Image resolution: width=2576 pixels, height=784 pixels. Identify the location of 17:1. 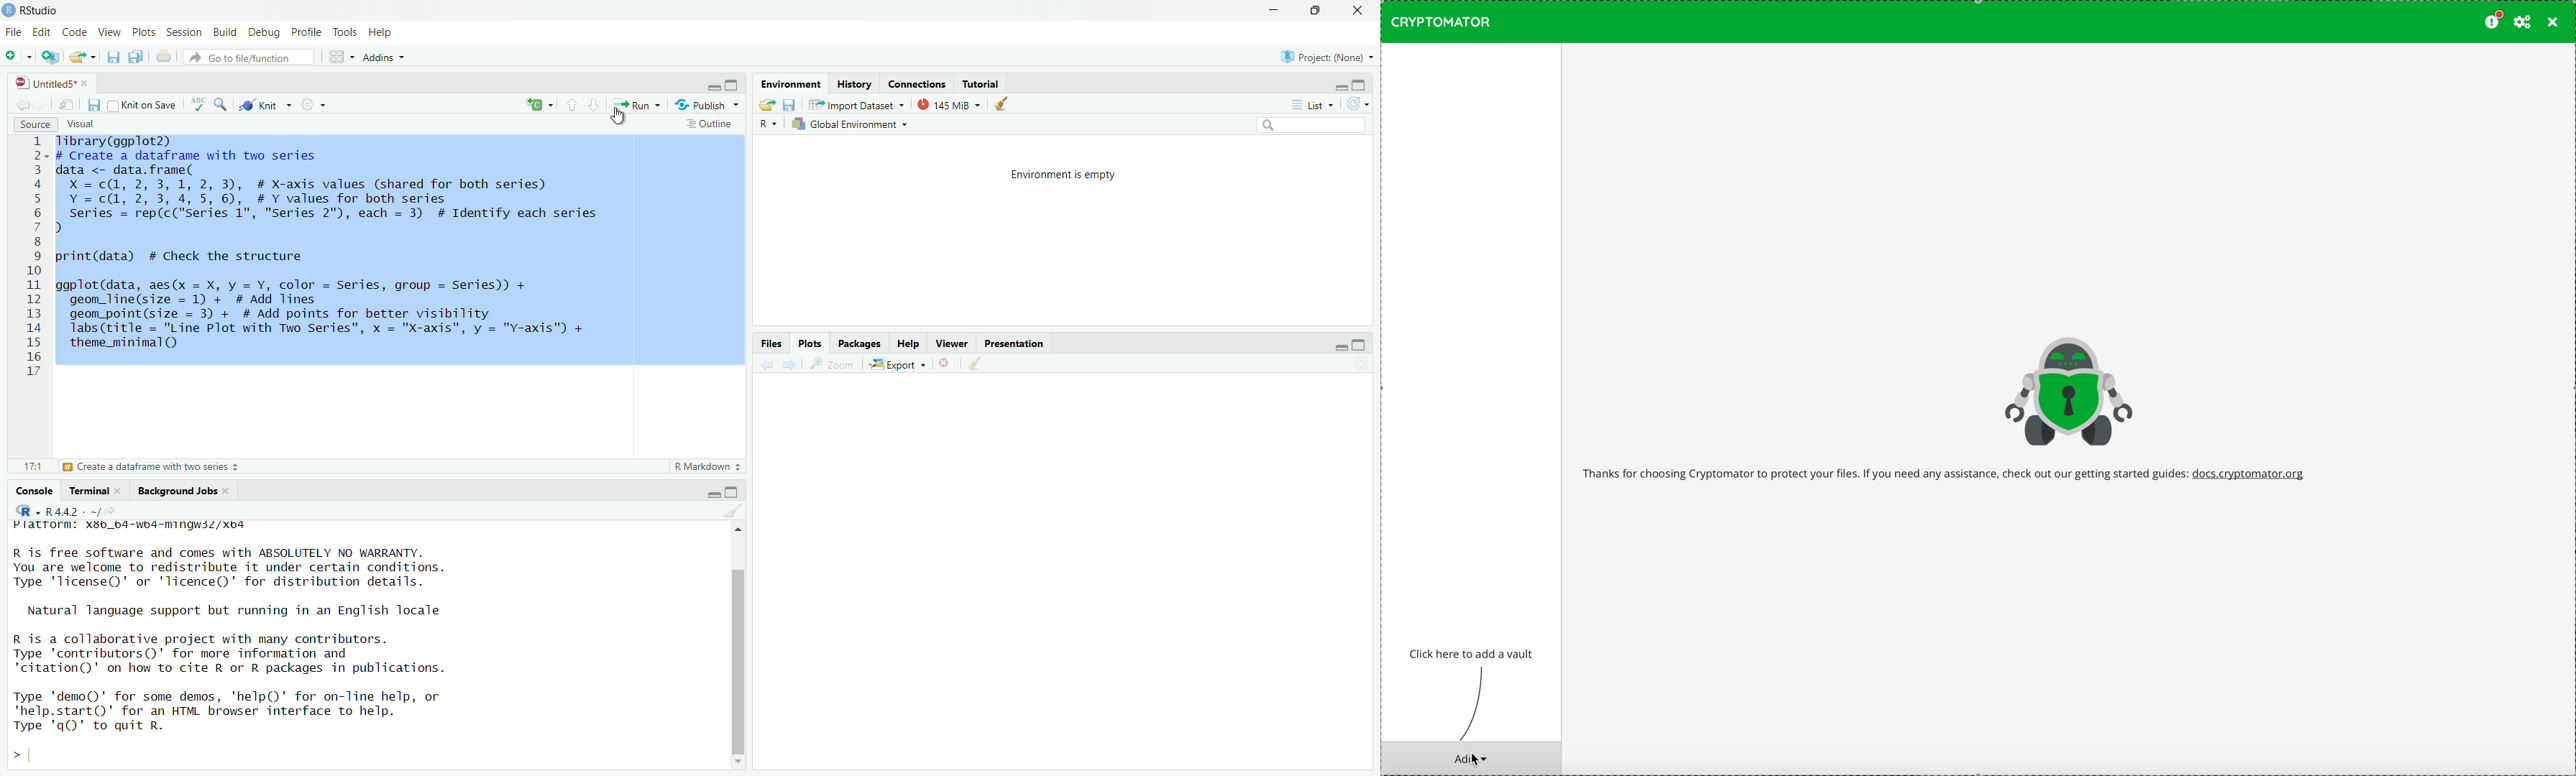
(31, 466).